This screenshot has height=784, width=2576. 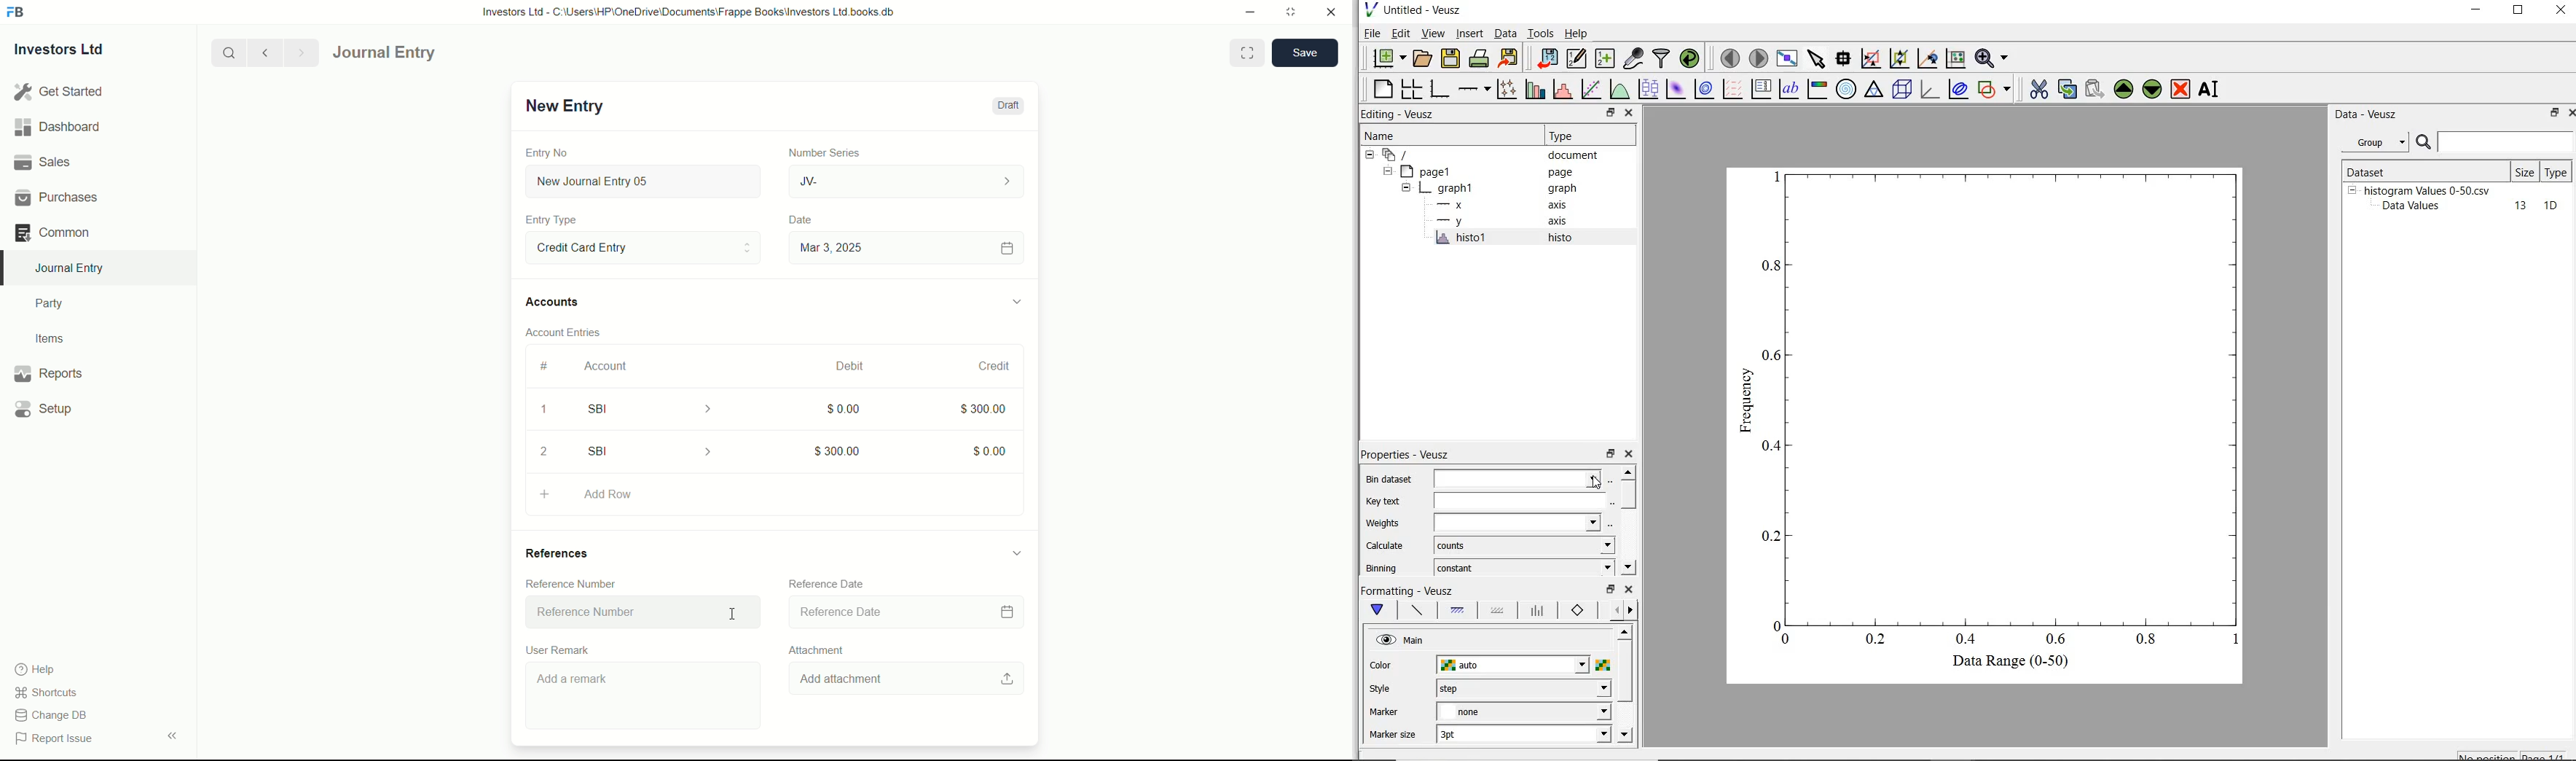 I want to click on plot line, so click(x=1416, y=612).